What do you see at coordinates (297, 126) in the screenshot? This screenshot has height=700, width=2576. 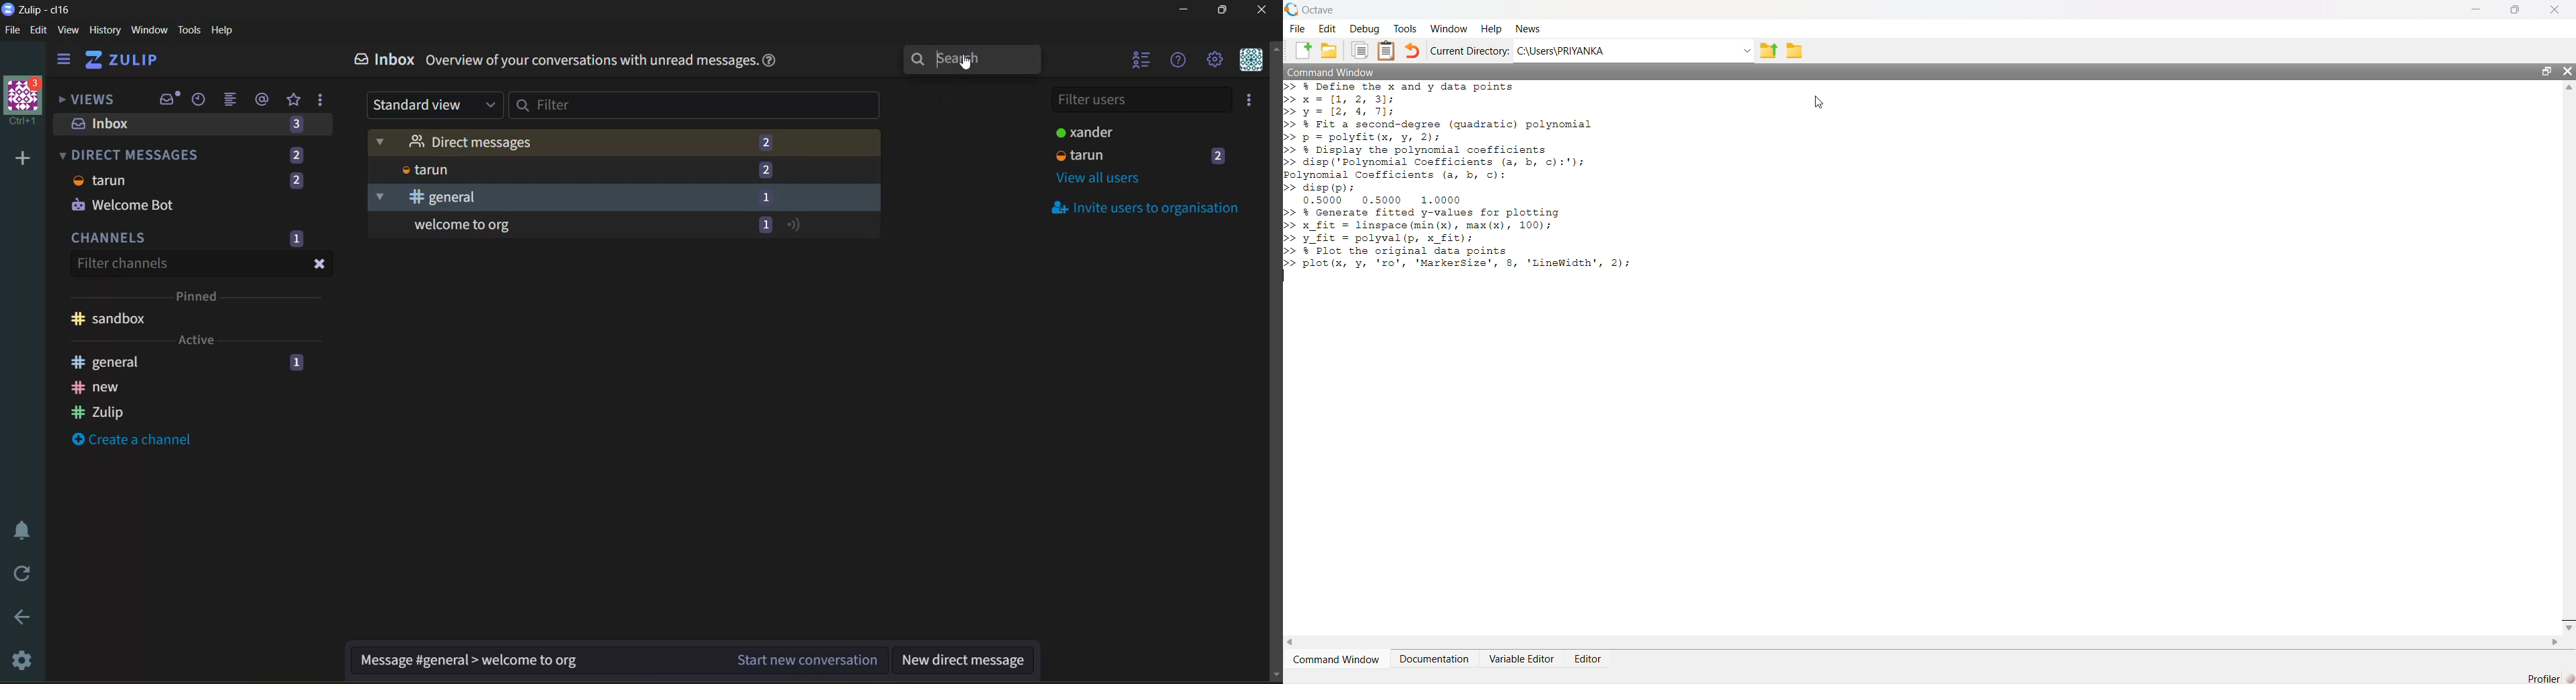 I see `3` at bounding box center [297, 126].